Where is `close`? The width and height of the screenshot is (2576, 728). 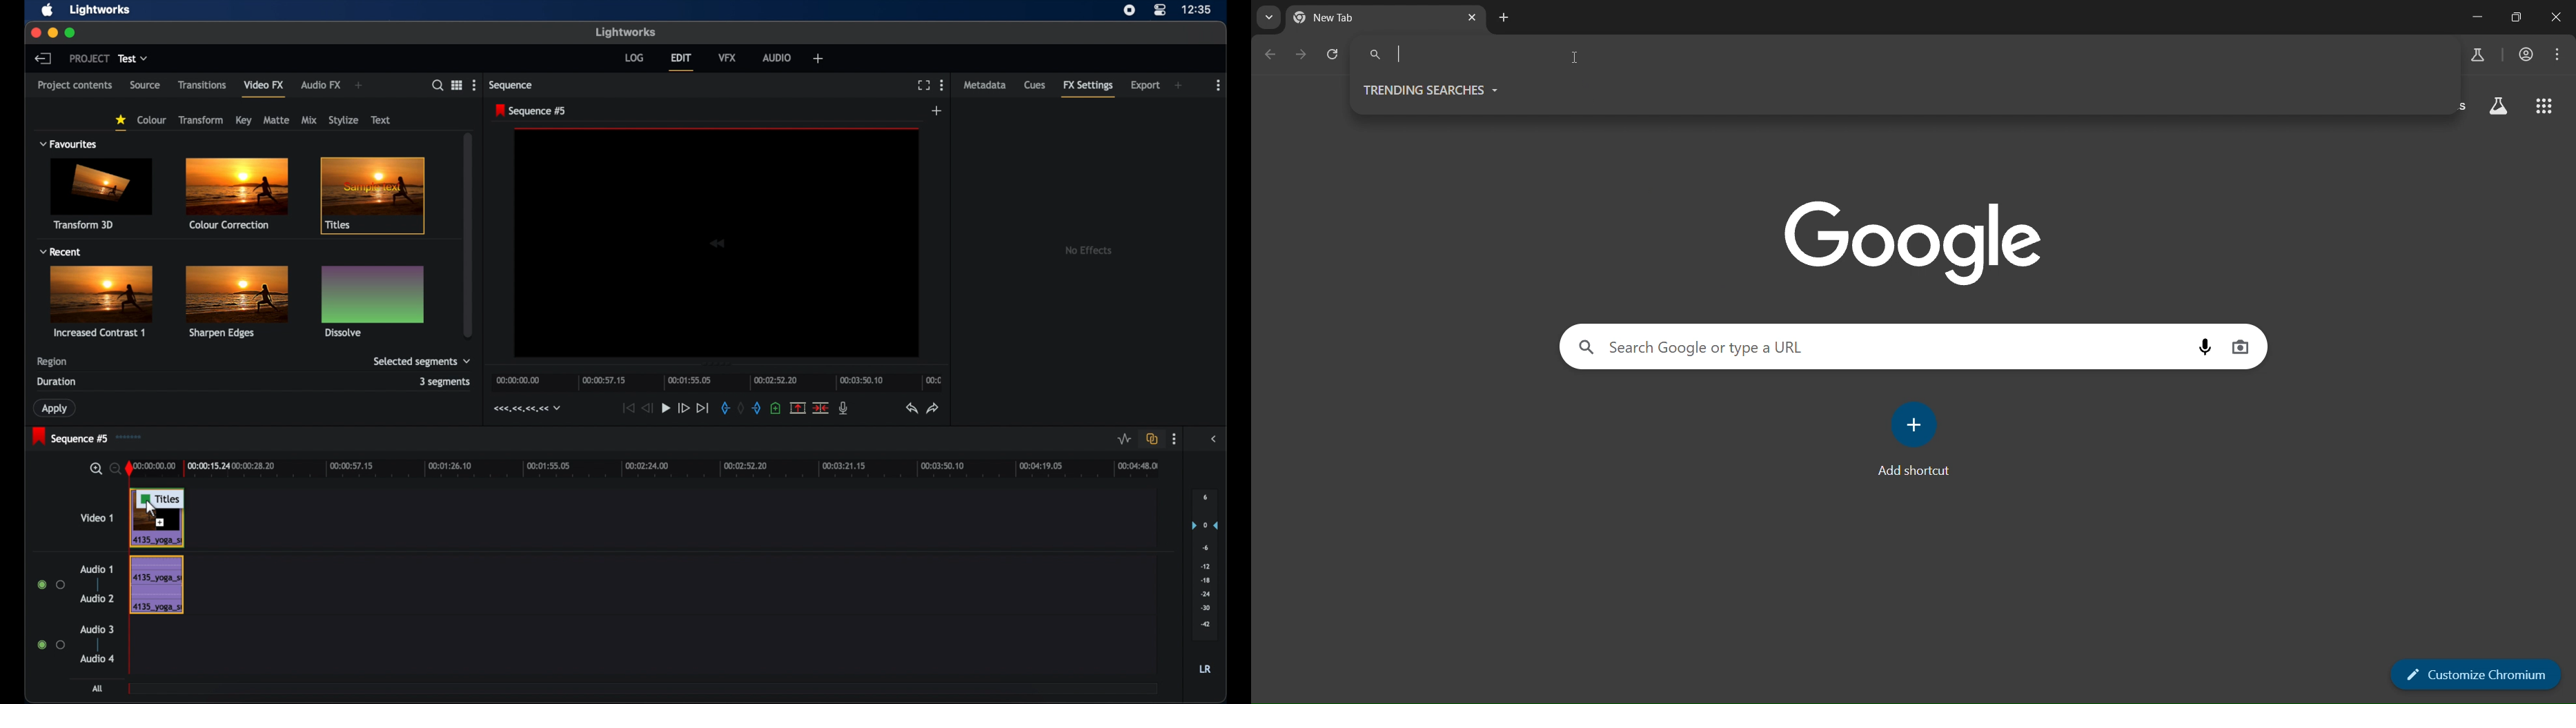 close is located at coordinates (2554, 19).